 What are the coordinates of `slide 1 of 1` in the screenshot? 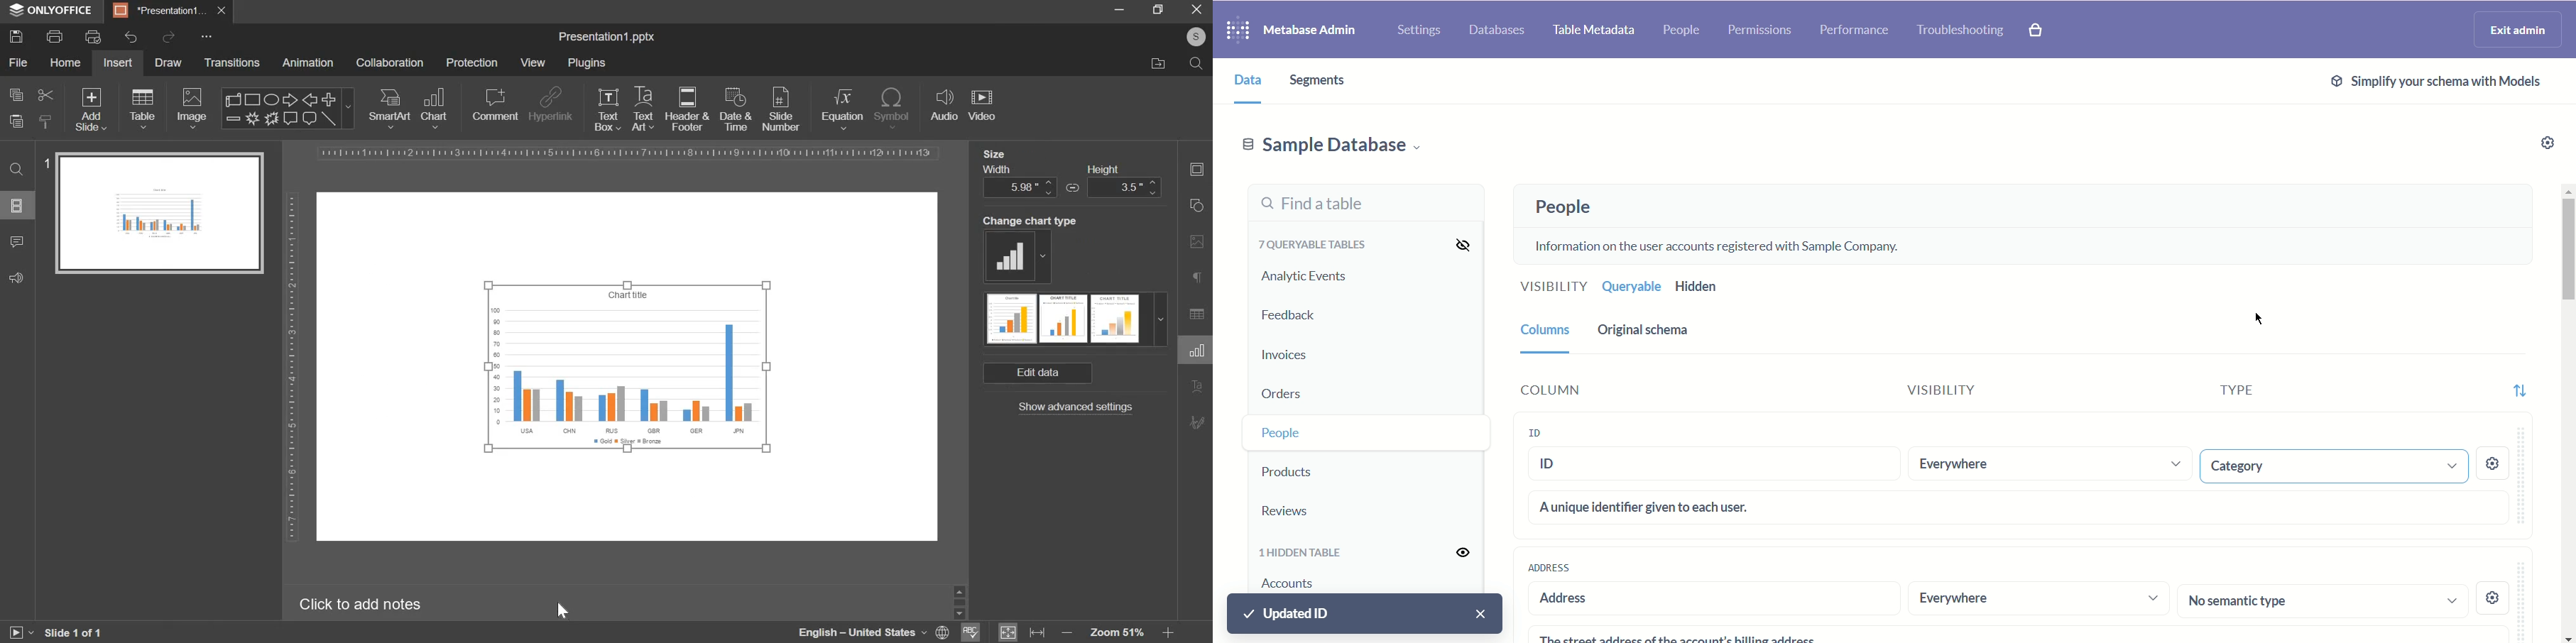 It's located at (72, 634).